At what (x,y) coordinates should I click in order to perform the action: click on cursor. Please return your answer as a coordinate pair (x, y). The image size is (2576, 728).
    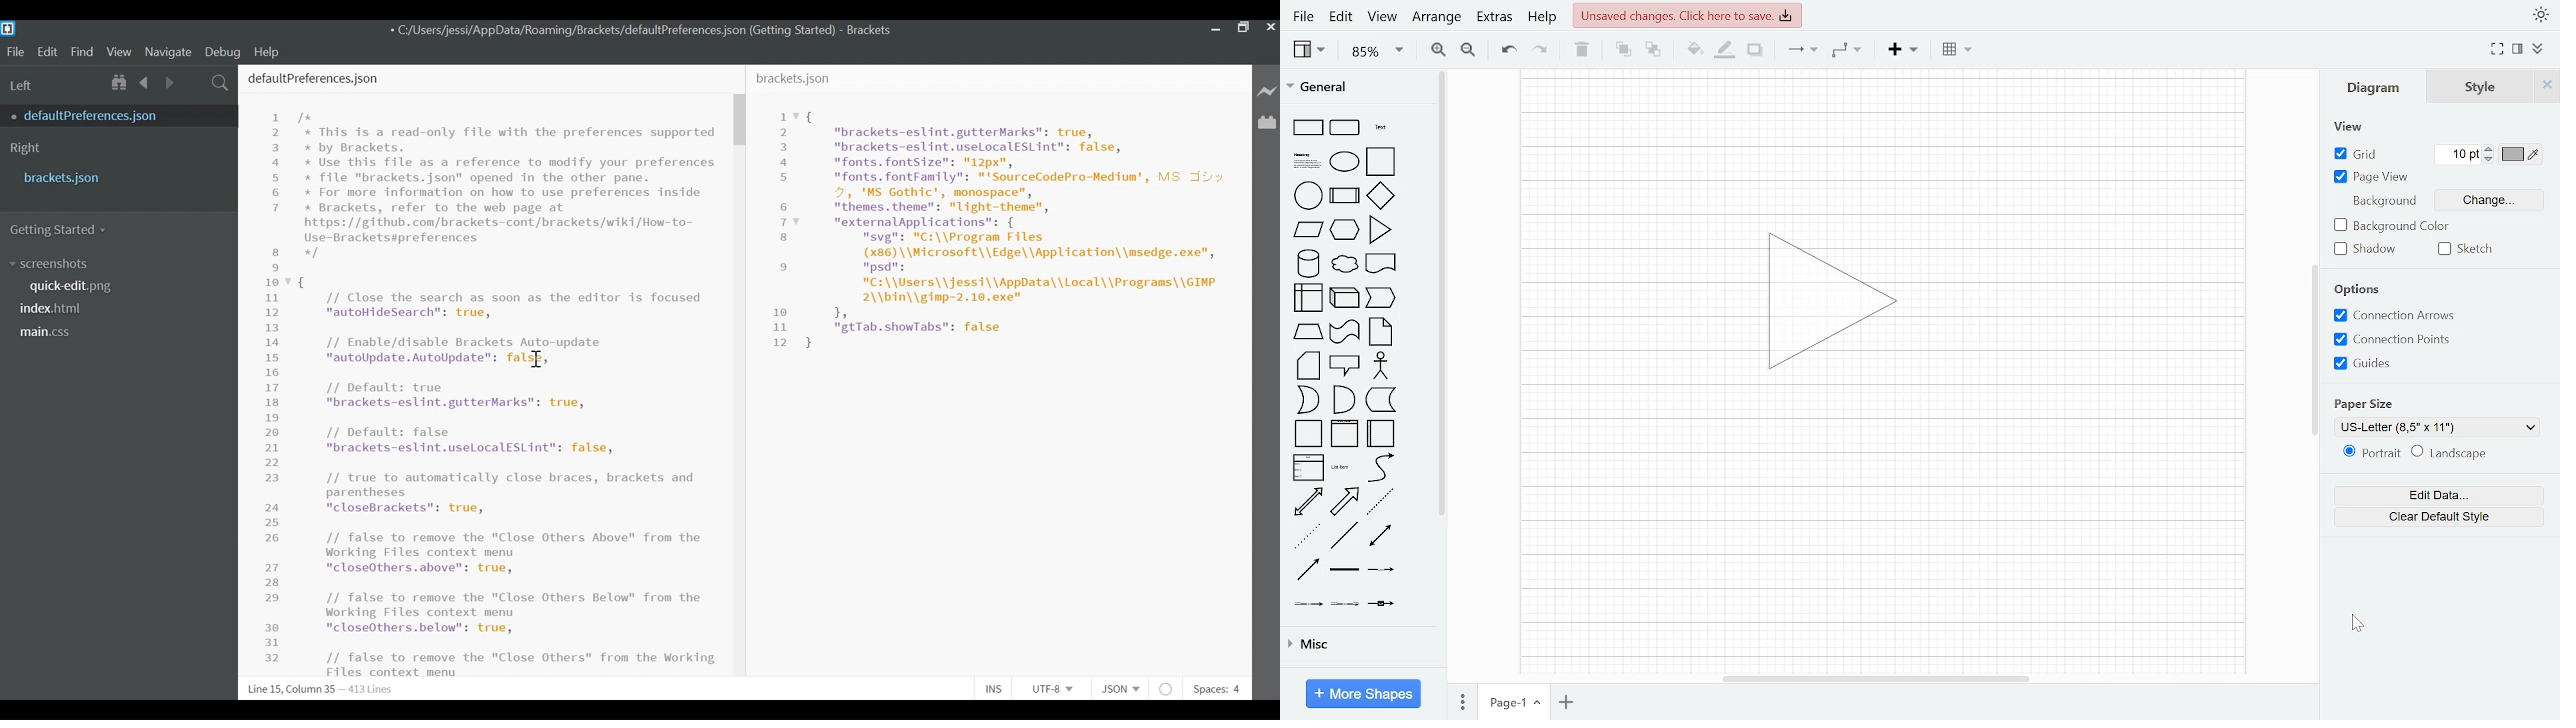
    Looking at the image, I should click on (537, 359).